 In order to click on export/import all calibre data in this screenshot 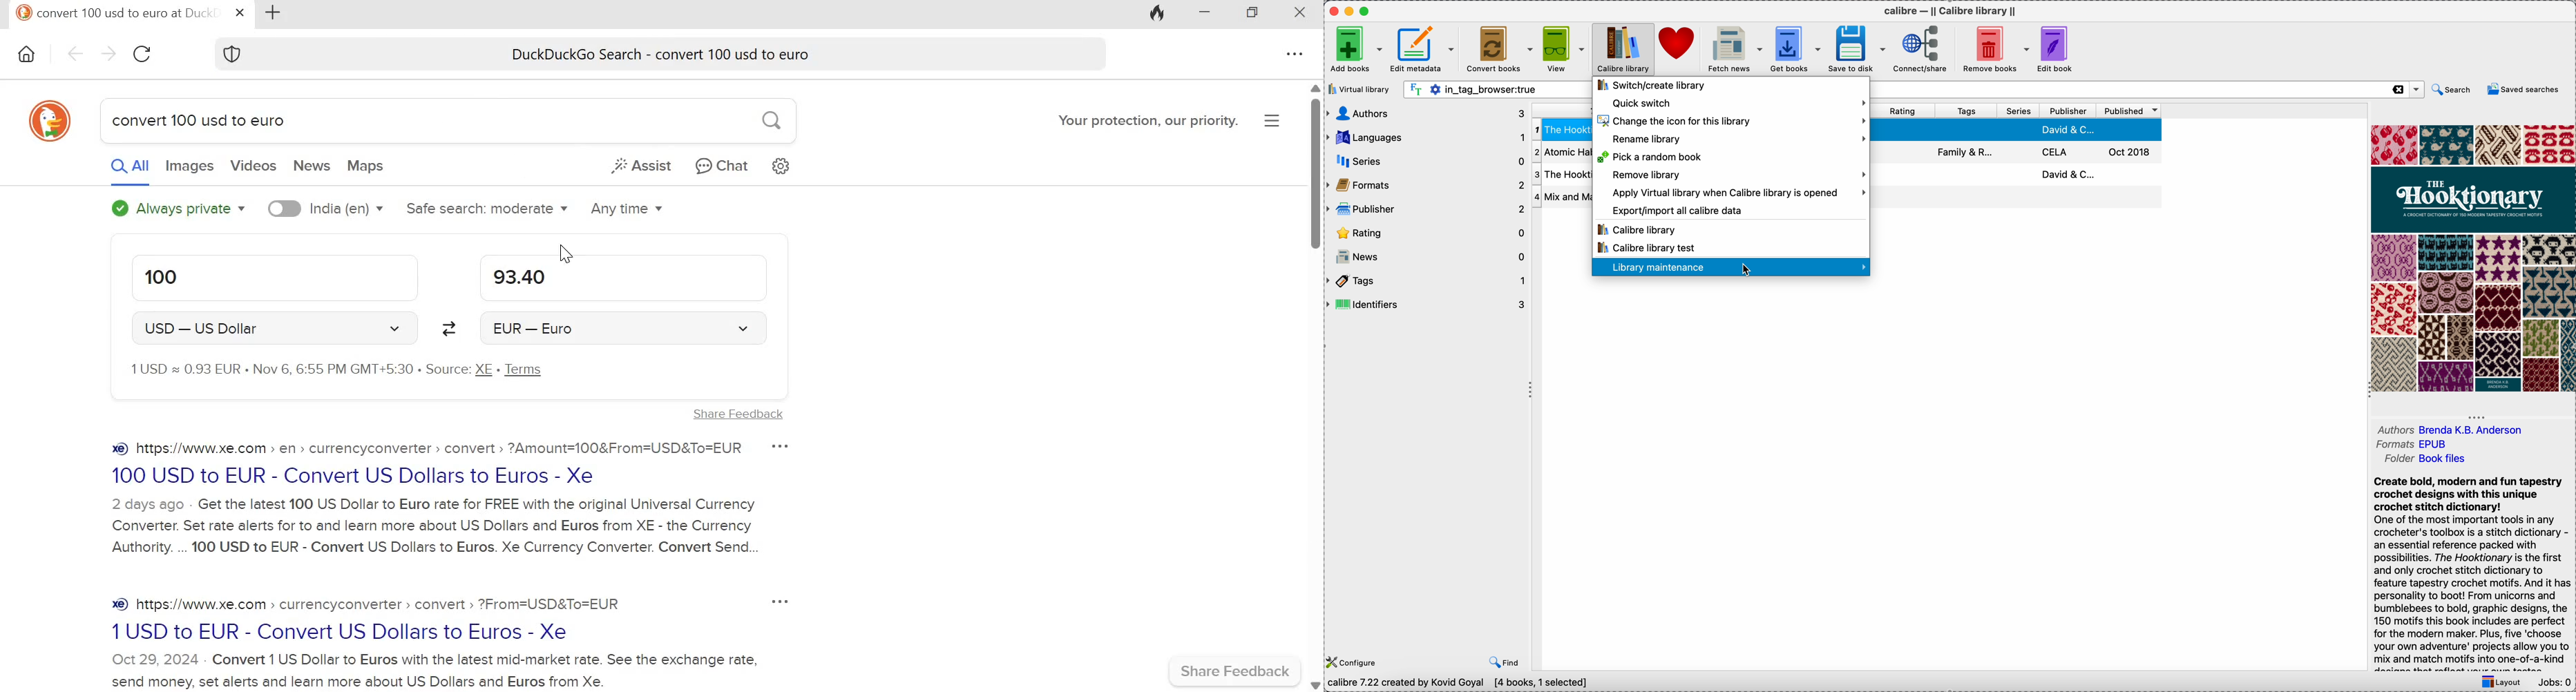, I will do `click(1677, 208)`.